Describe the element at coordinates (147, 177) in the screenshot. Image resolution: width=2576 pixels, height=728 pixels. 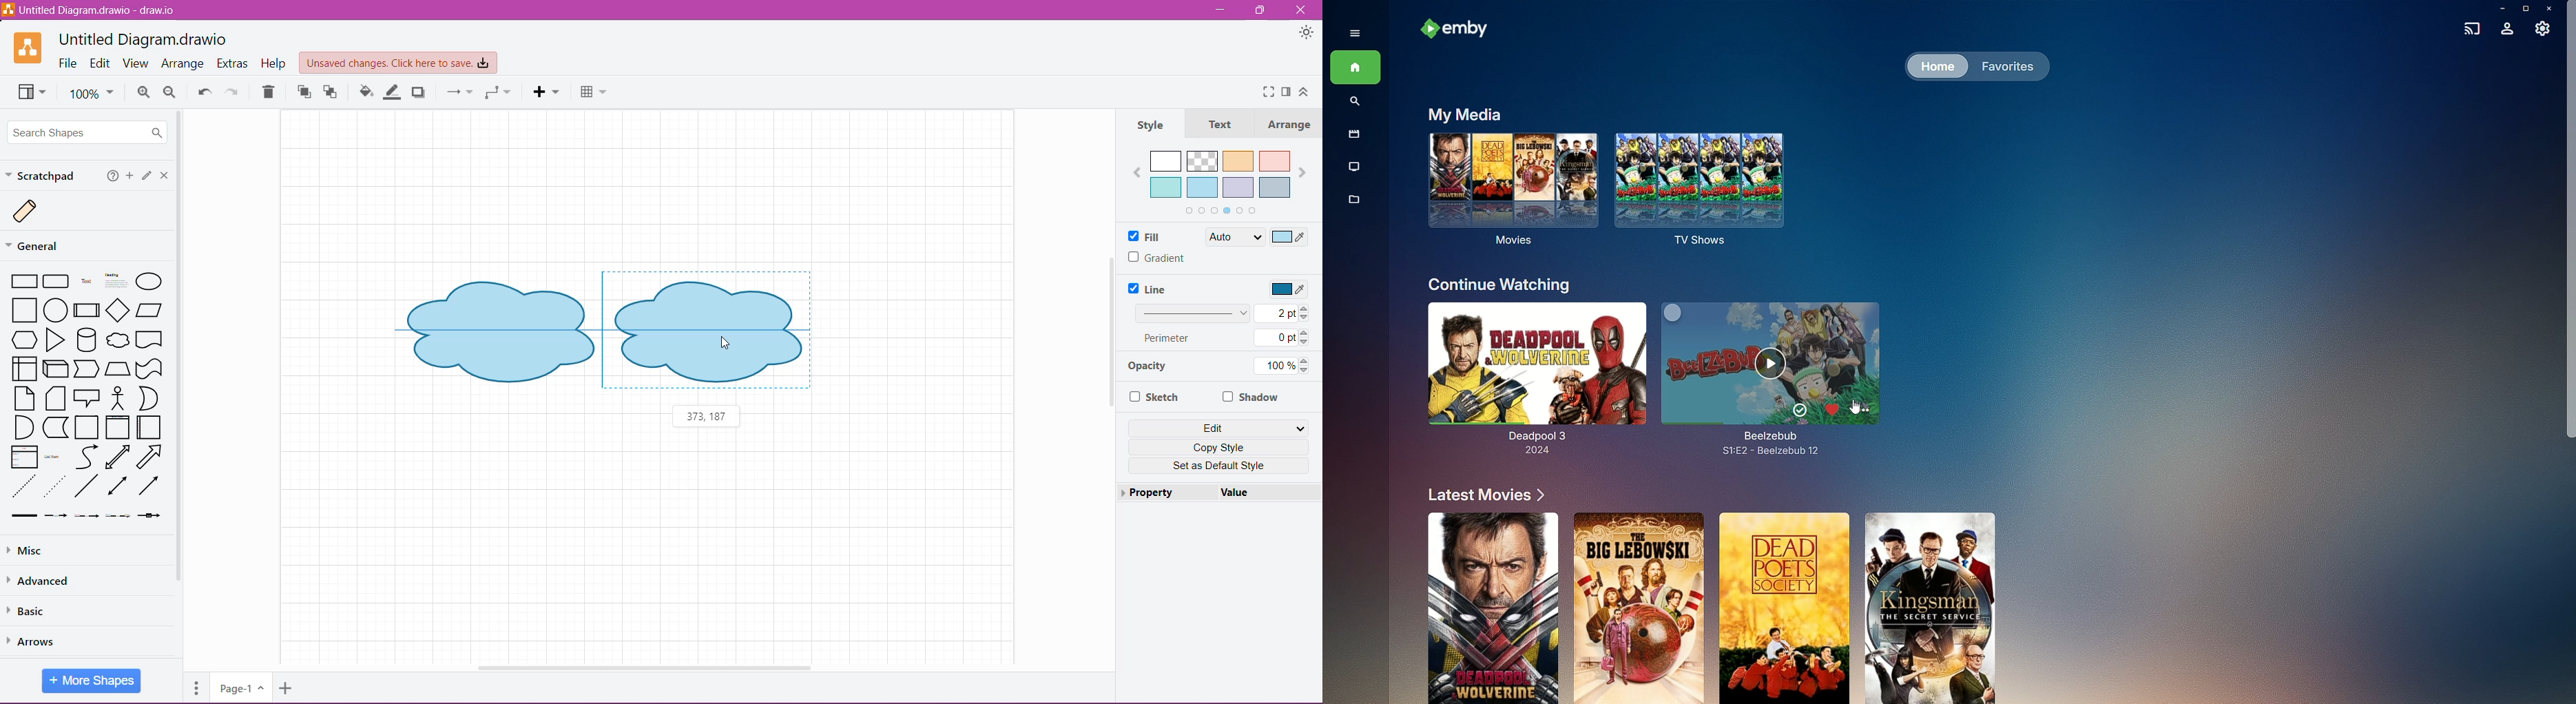
I see `Click or drag and drop shapes` at that location.